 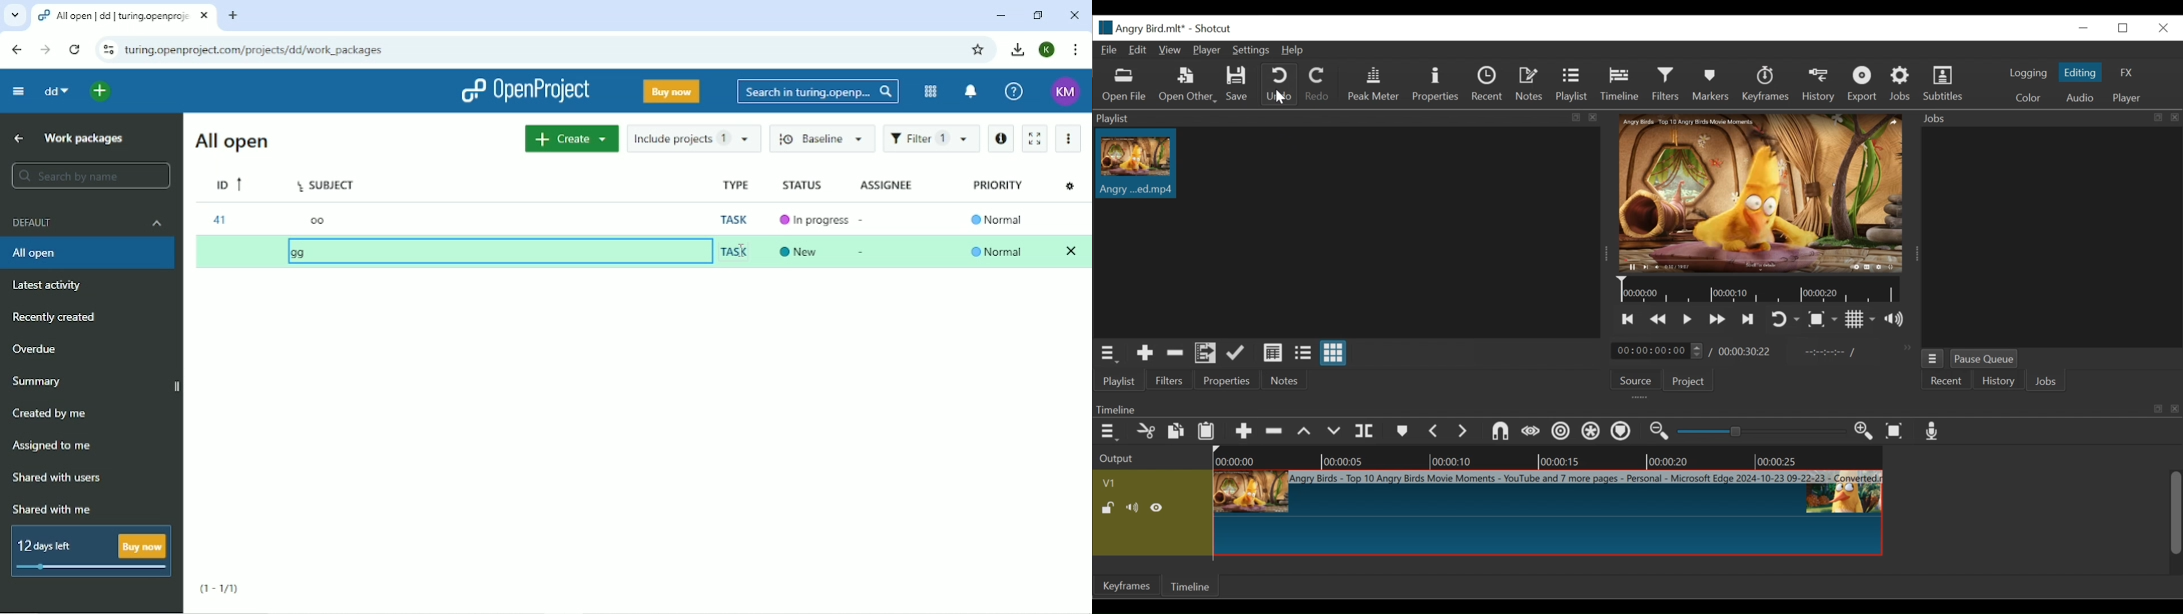 I want to click on File Name, so click(x=1137, y=27).